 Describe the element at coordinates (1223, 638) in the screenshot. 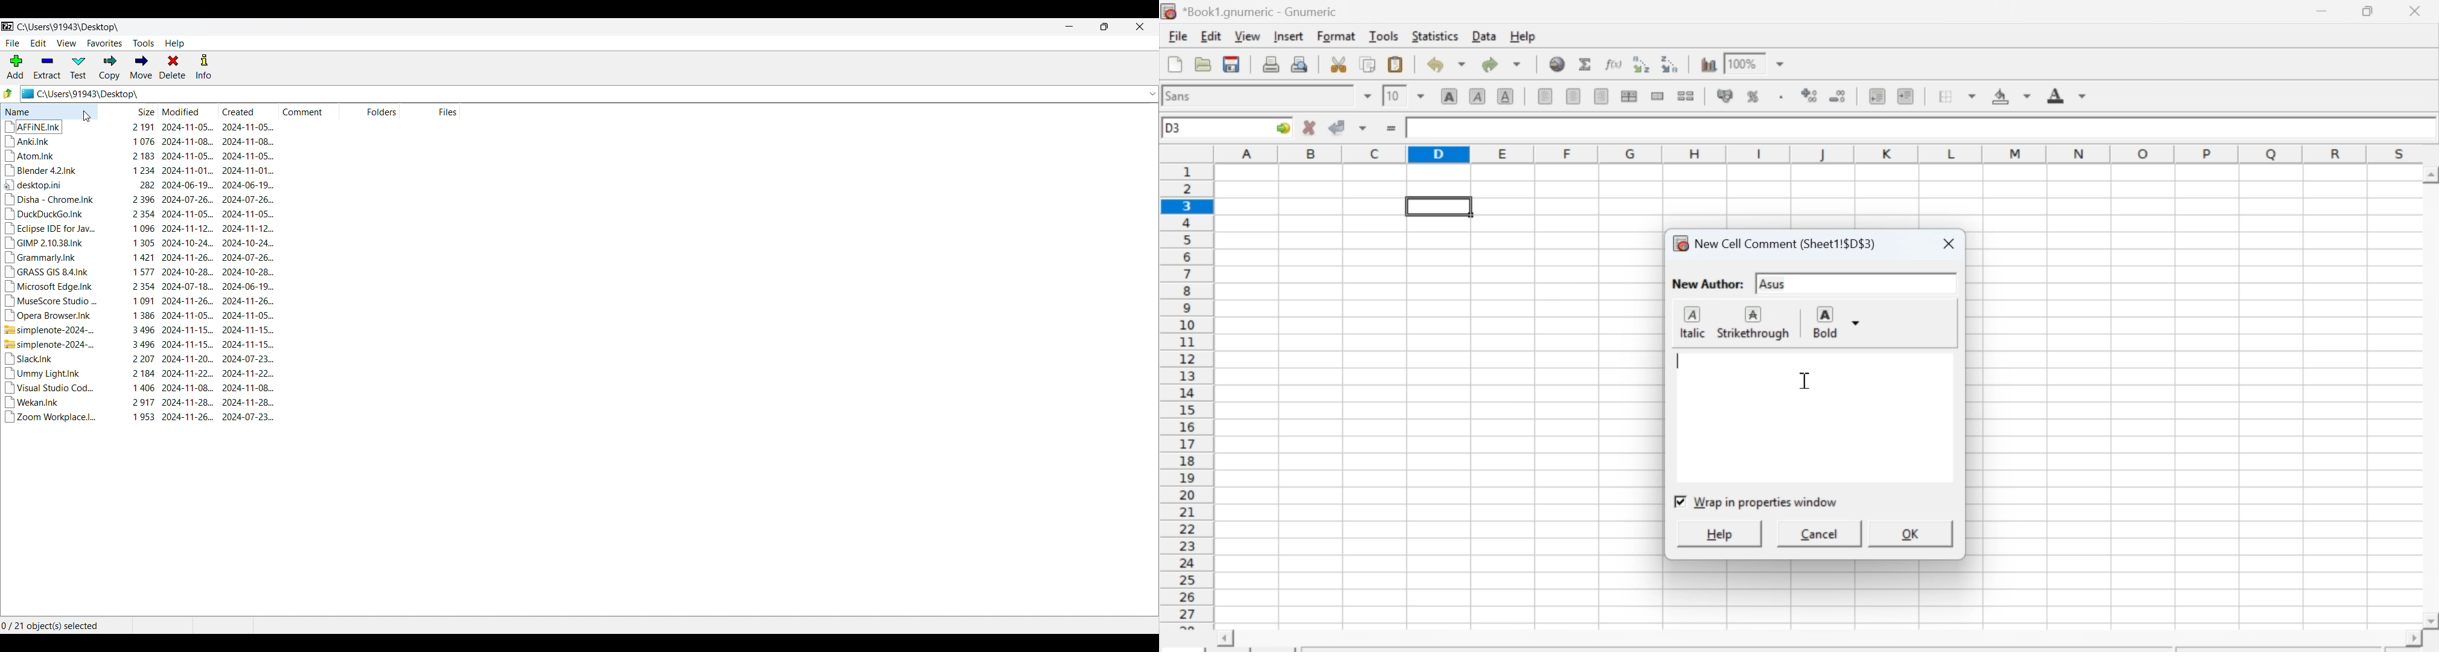

I see `scroll left` at that location.